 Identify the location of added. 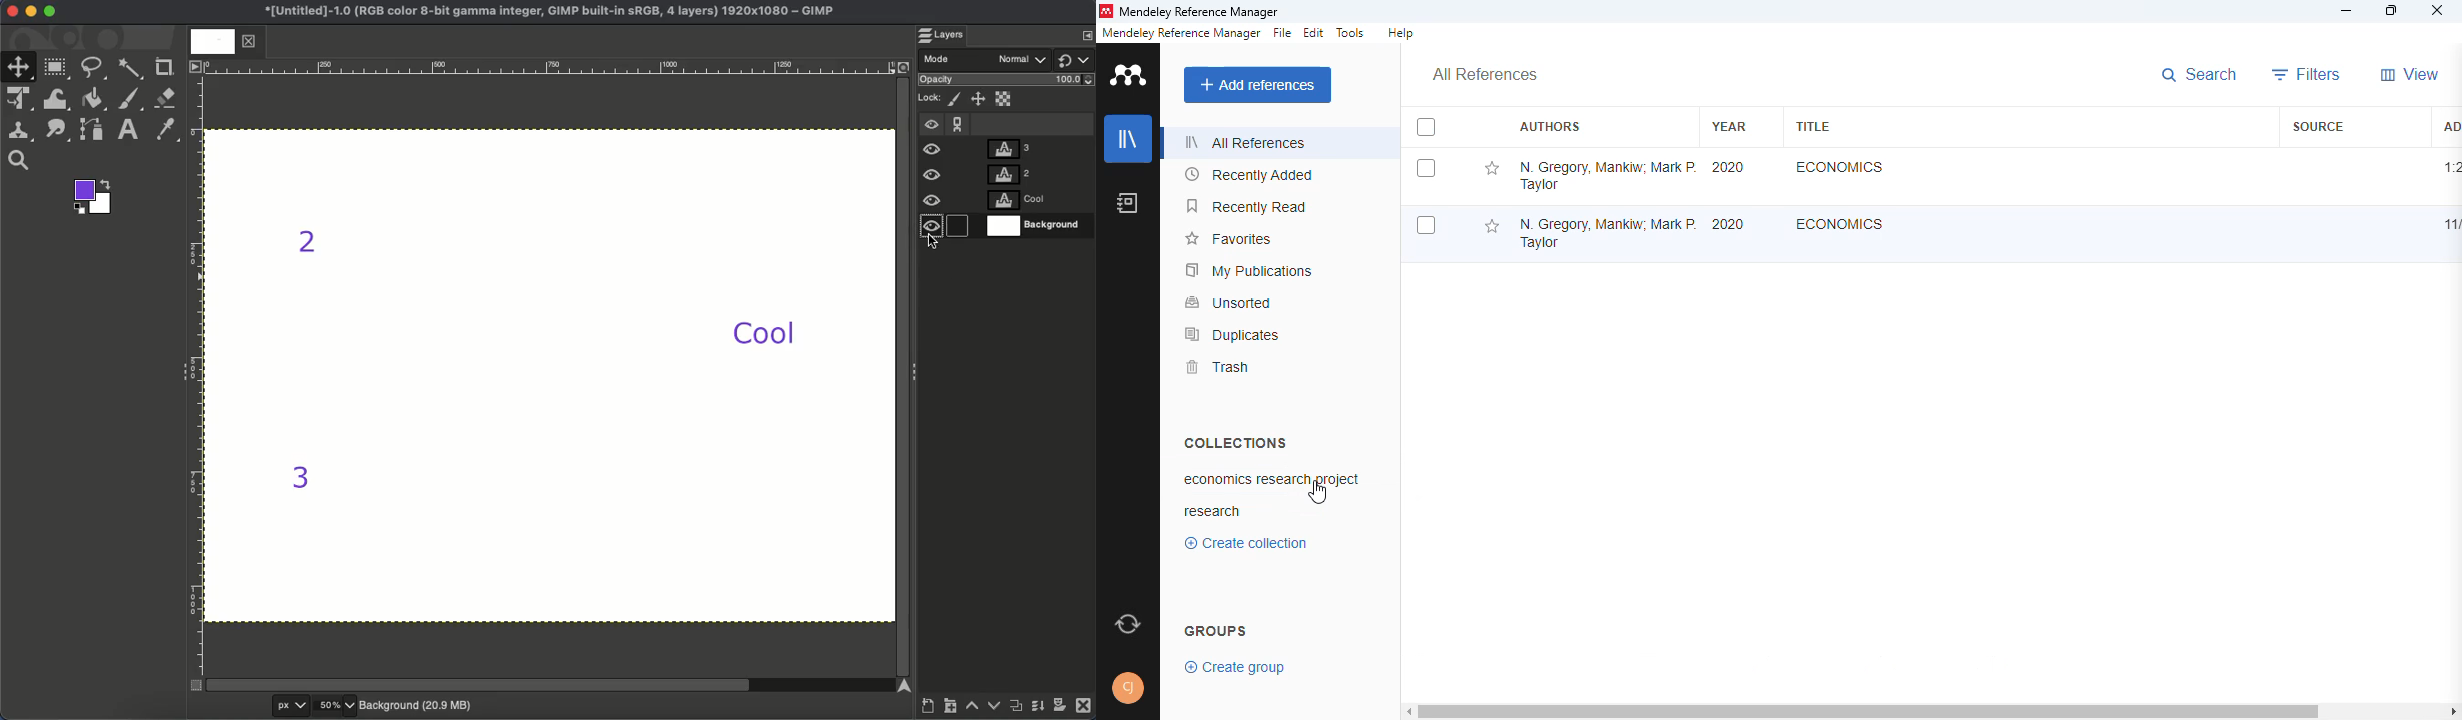
(2449, 125).